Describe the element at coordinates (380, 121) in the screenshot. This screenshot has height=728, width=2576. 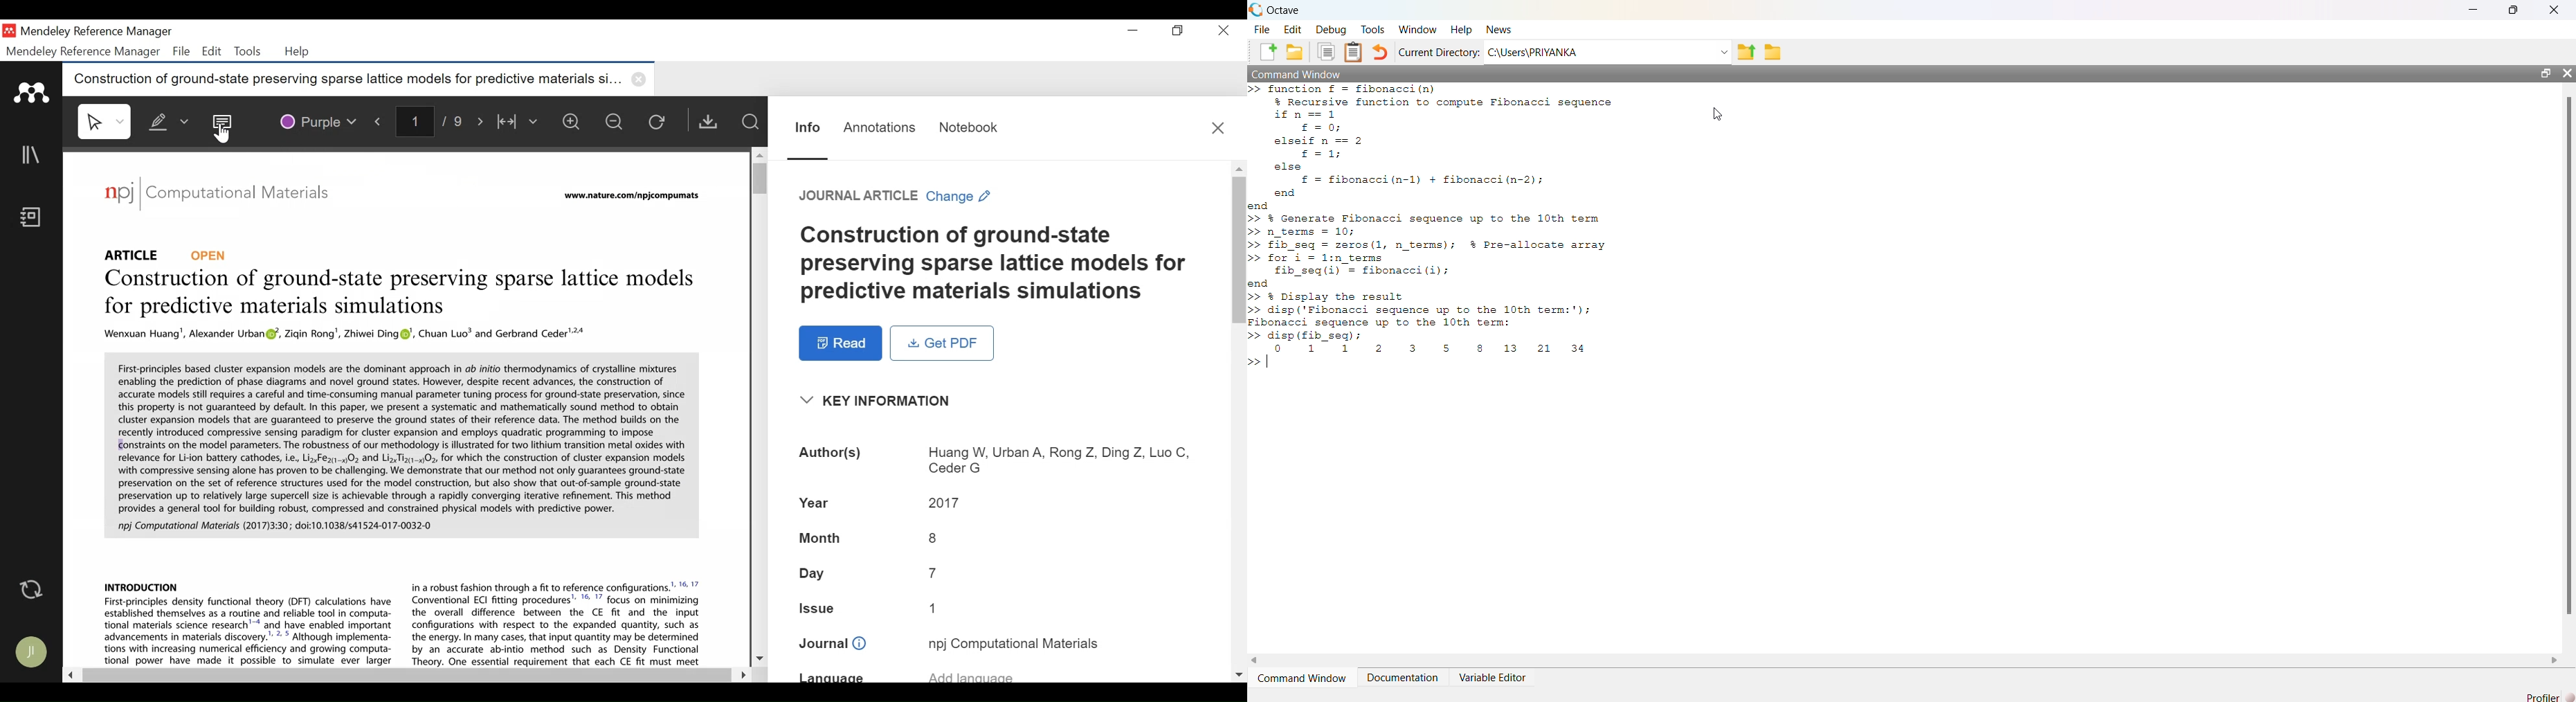
I see `Previous Page` at that location.